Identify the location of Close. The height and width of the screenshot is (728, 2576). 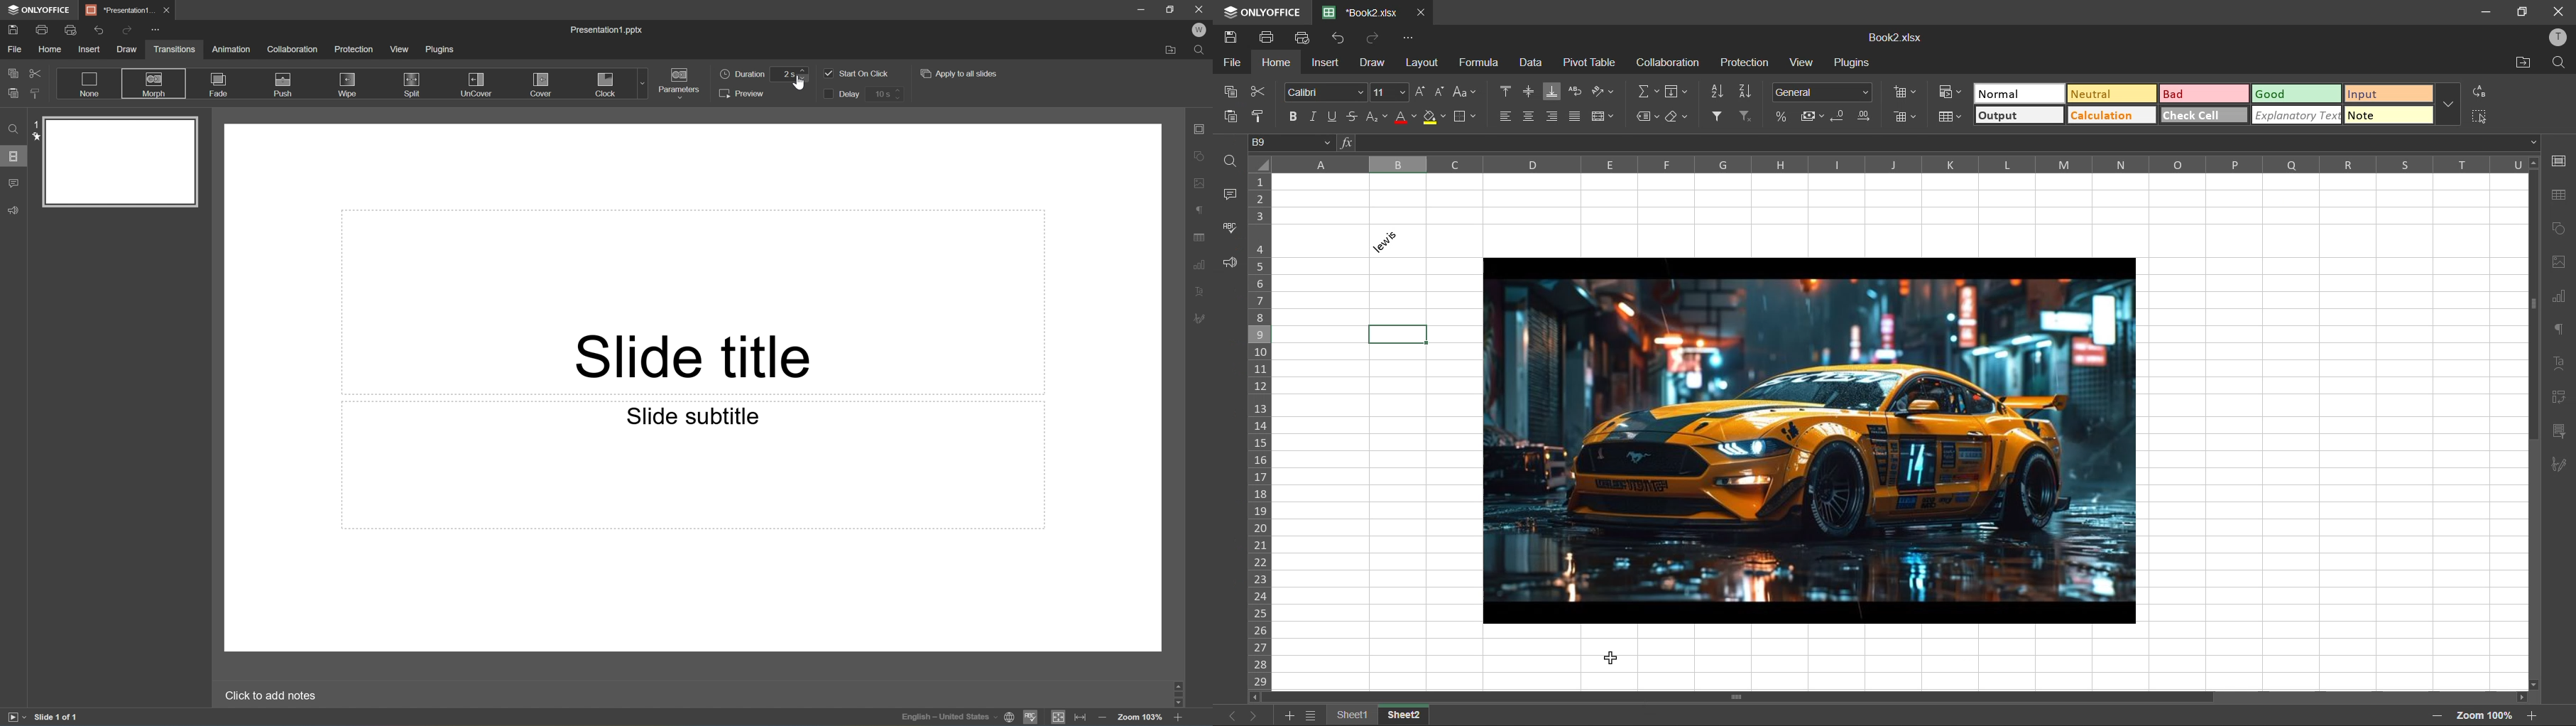
(1199, 9).